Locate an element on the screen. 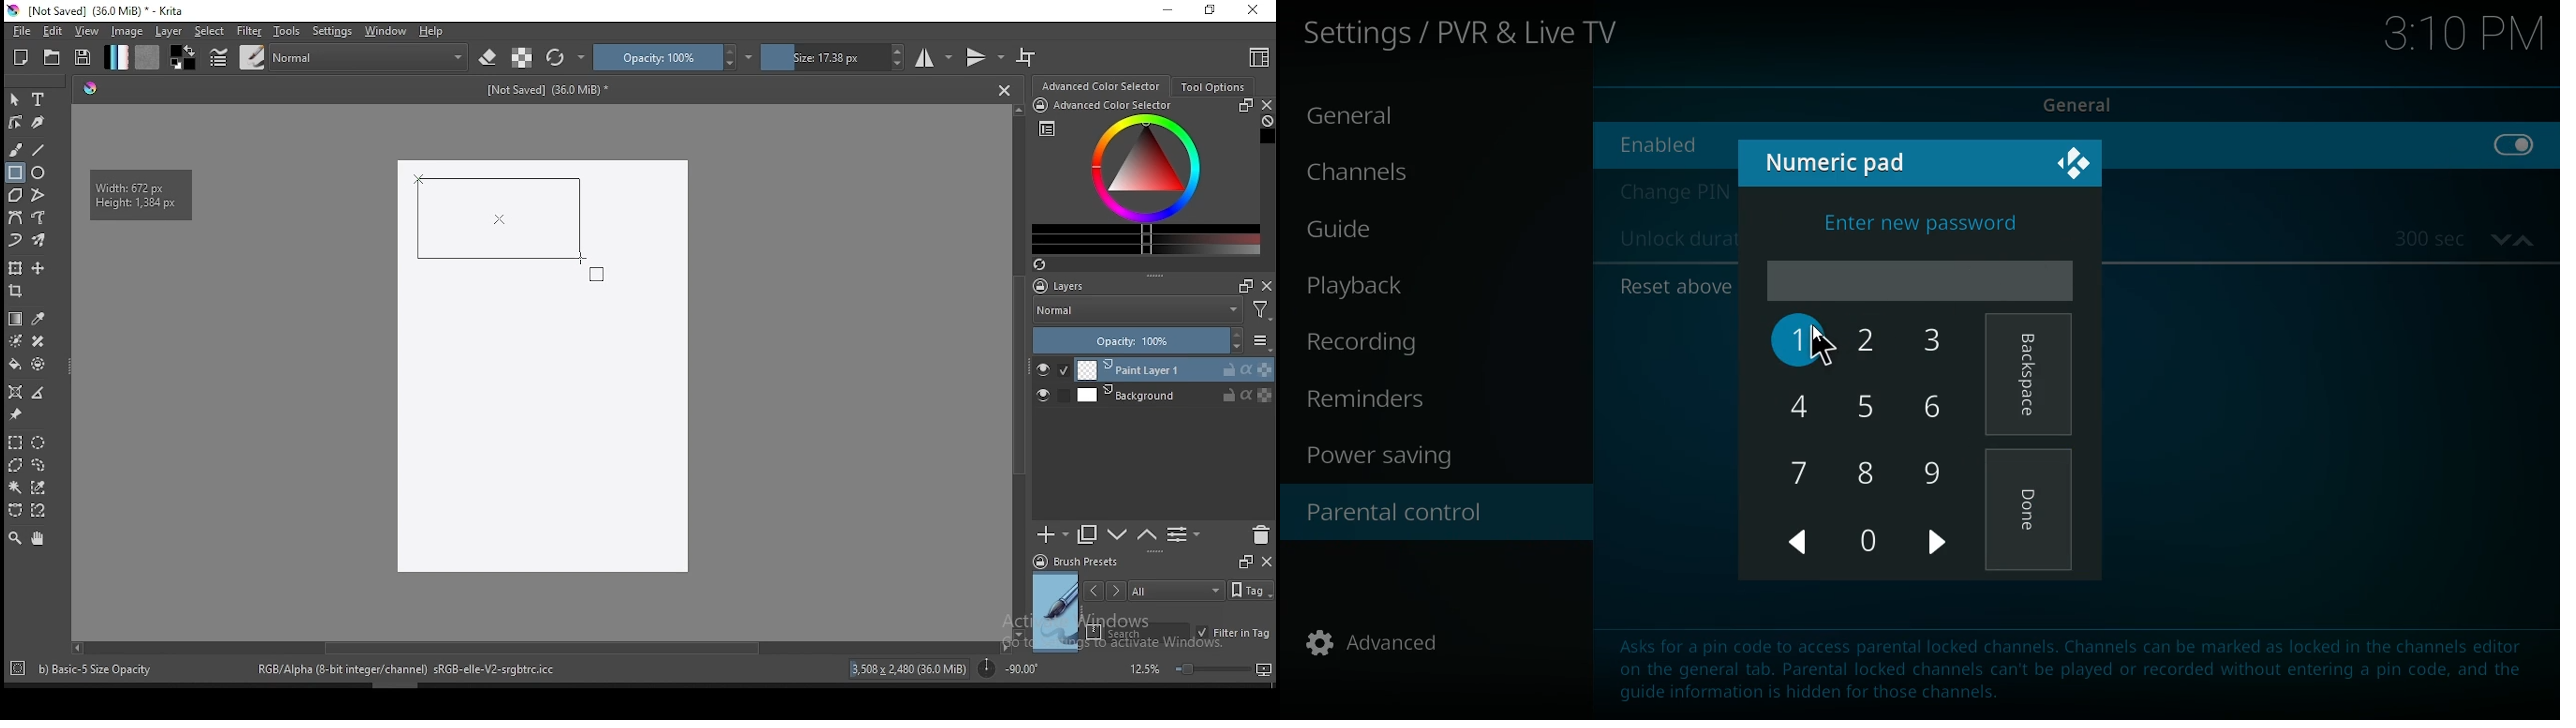 This screenshot has width=2576, height=728. tags is located at coordinates (1176, 590).